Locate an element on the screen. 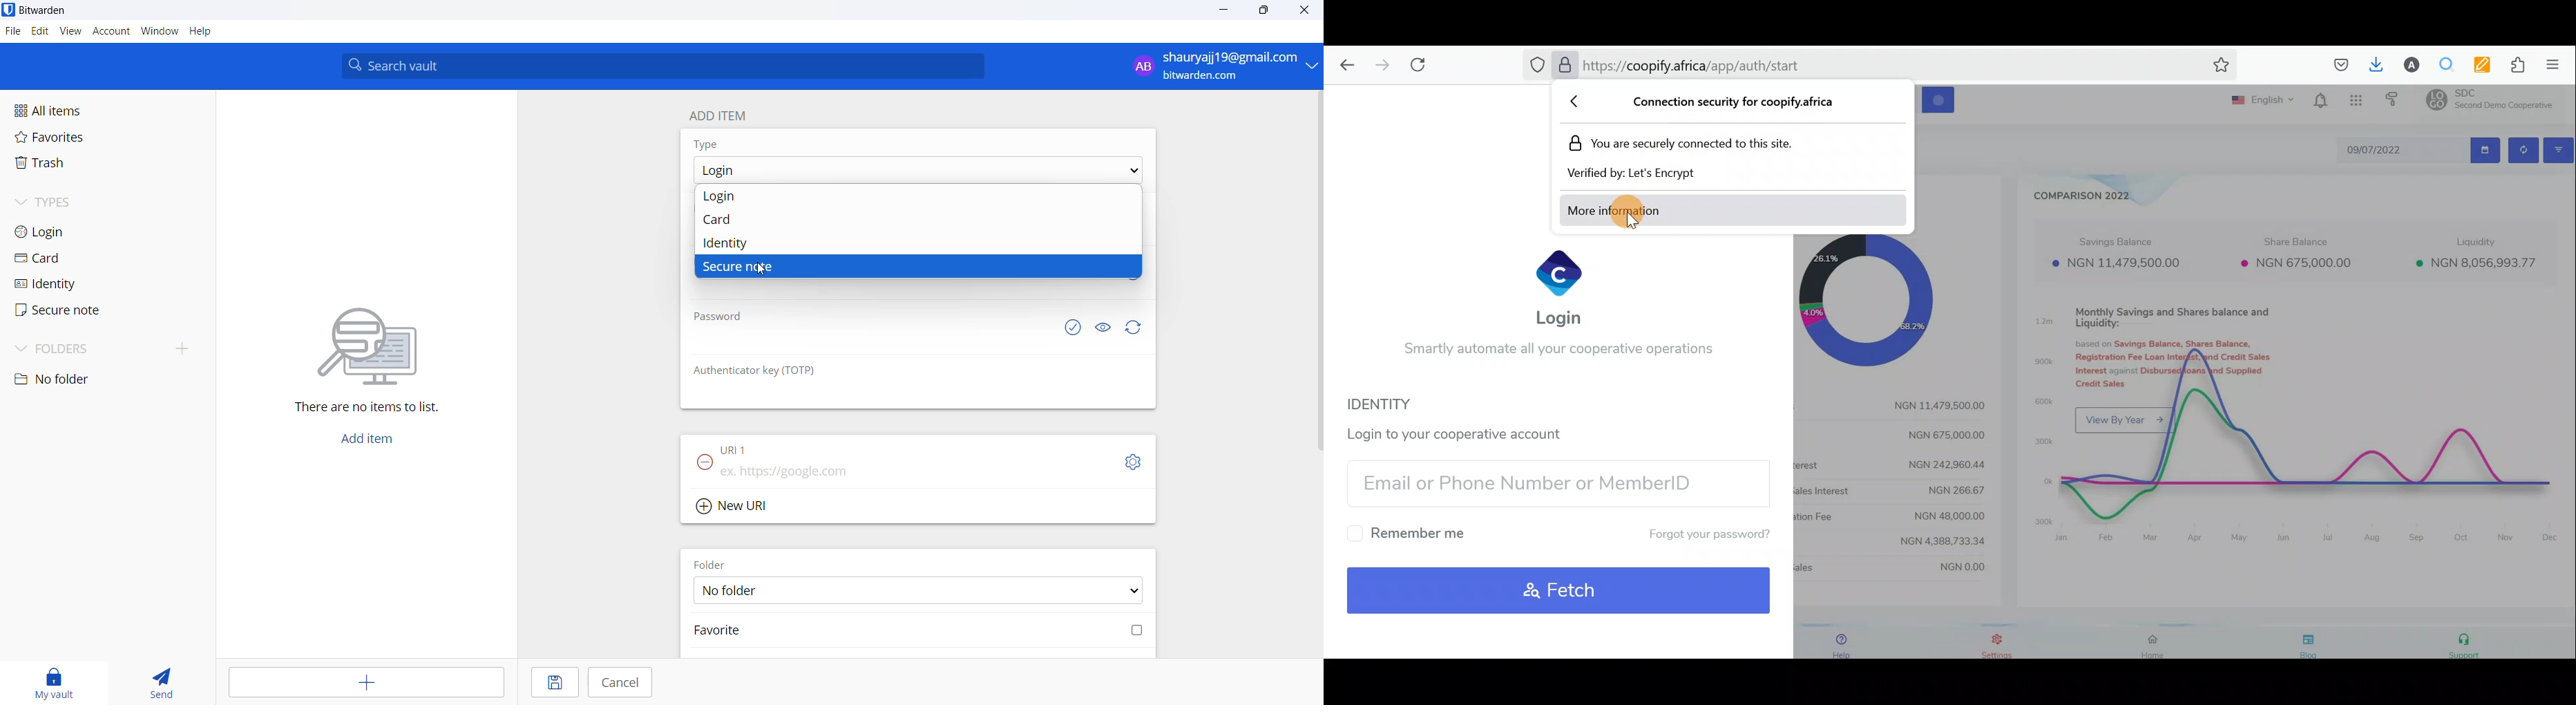 The height and width of the screenshot is (728, 2576). Verified is located at coordinates (1564, 66).